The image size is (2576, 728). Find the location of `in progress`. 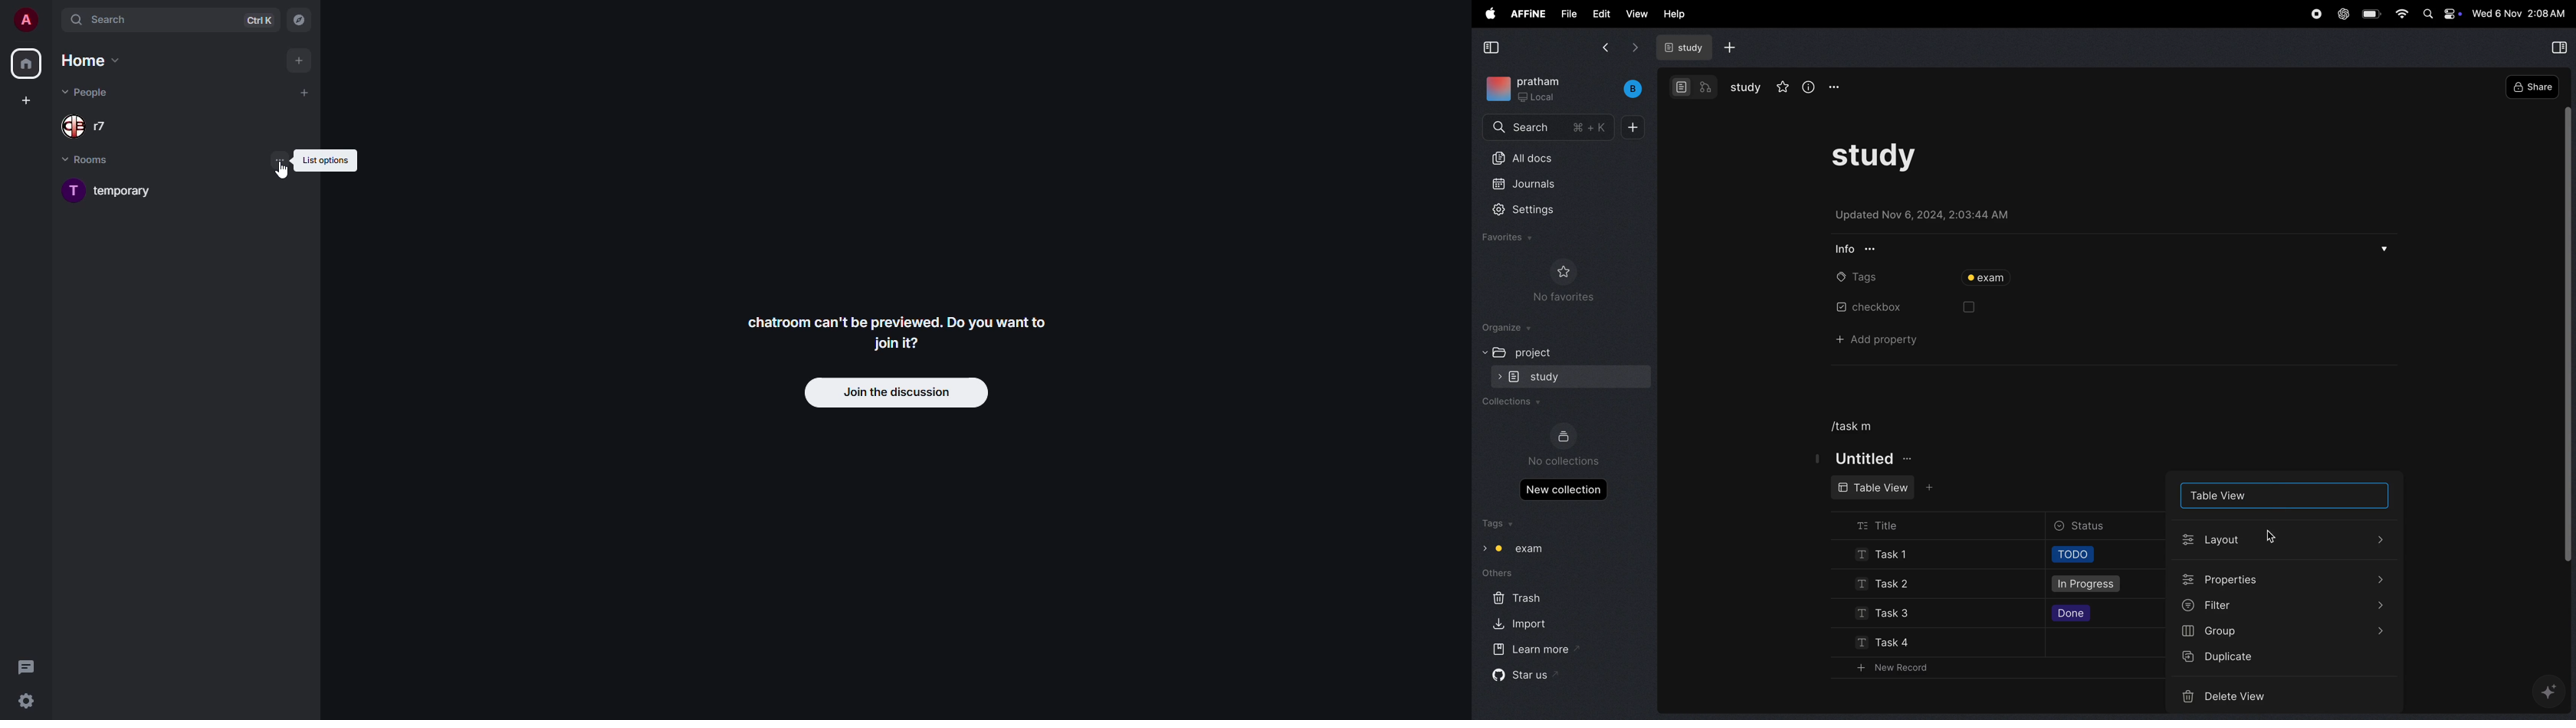

in progress is located at coordinates (2083, 585).